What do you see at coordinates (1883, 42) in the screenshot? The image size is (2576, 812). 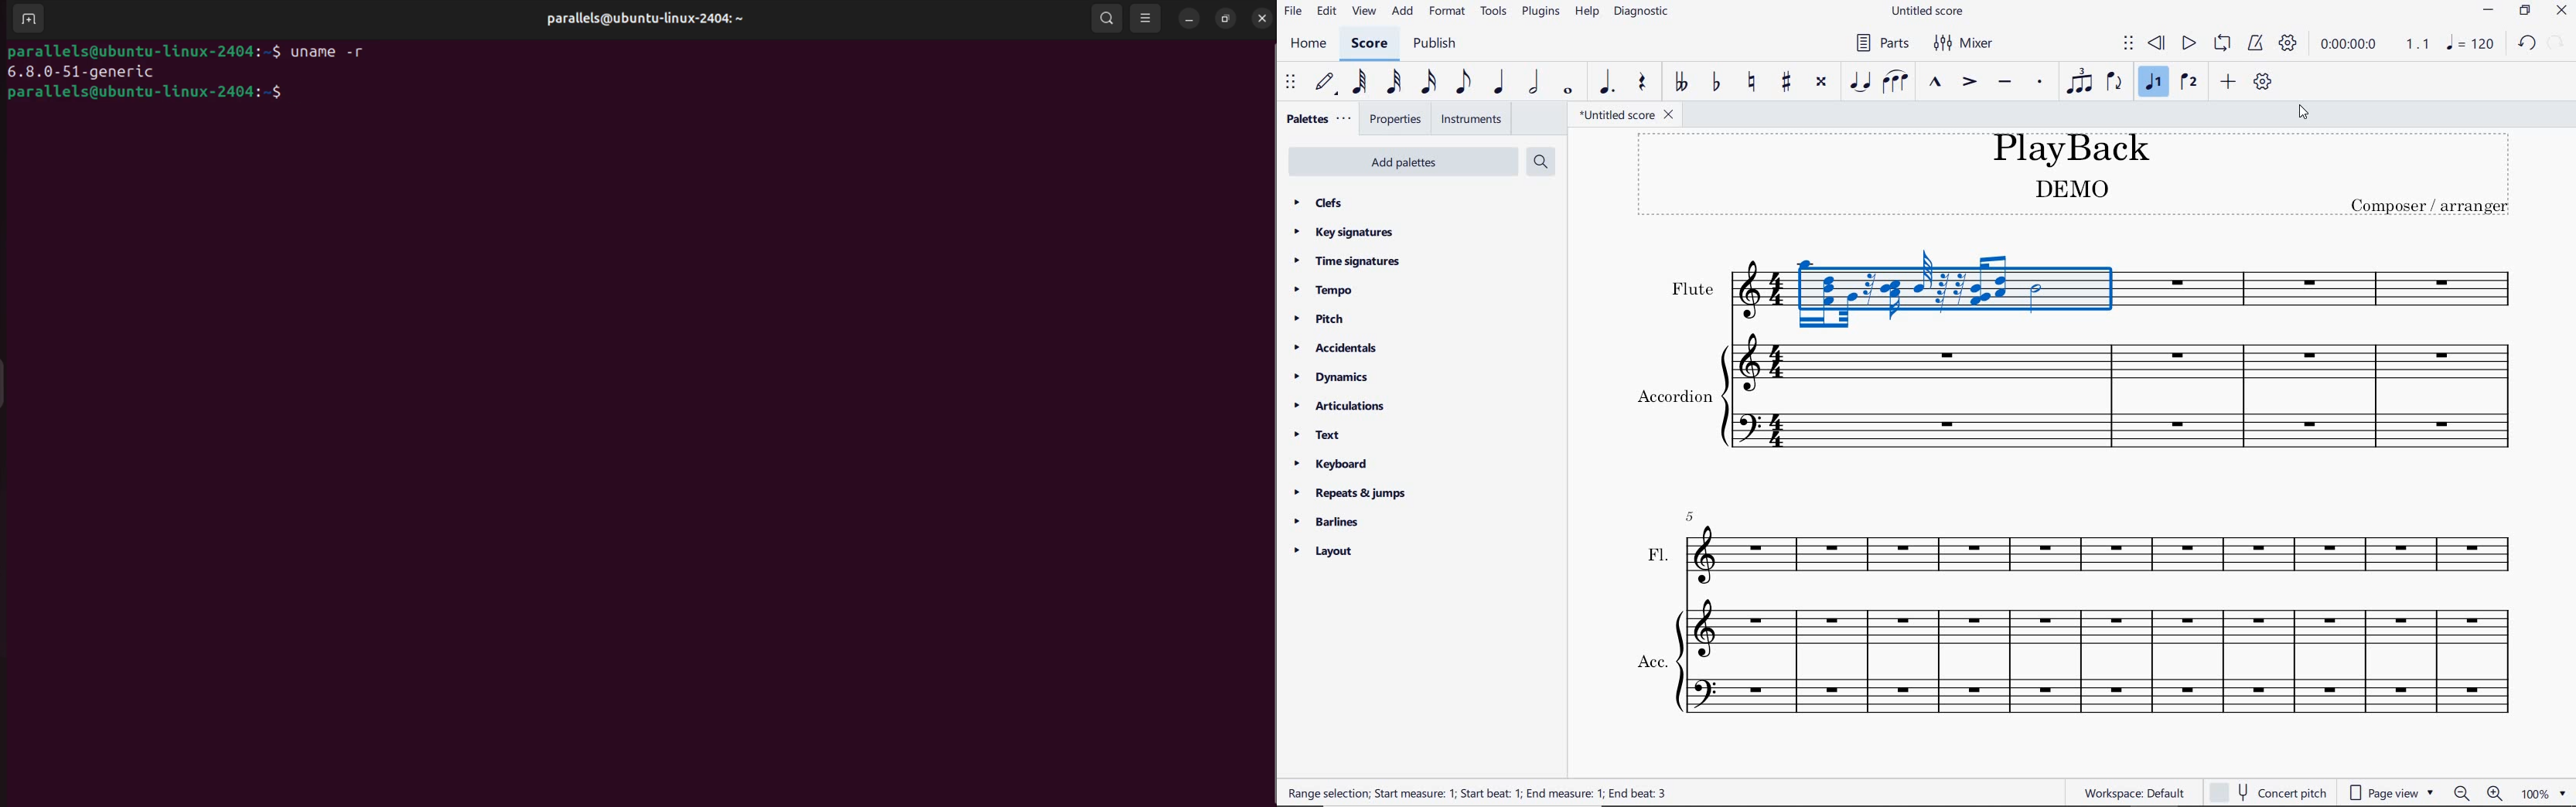 I see `parts` at bounding box center [1883, 42].